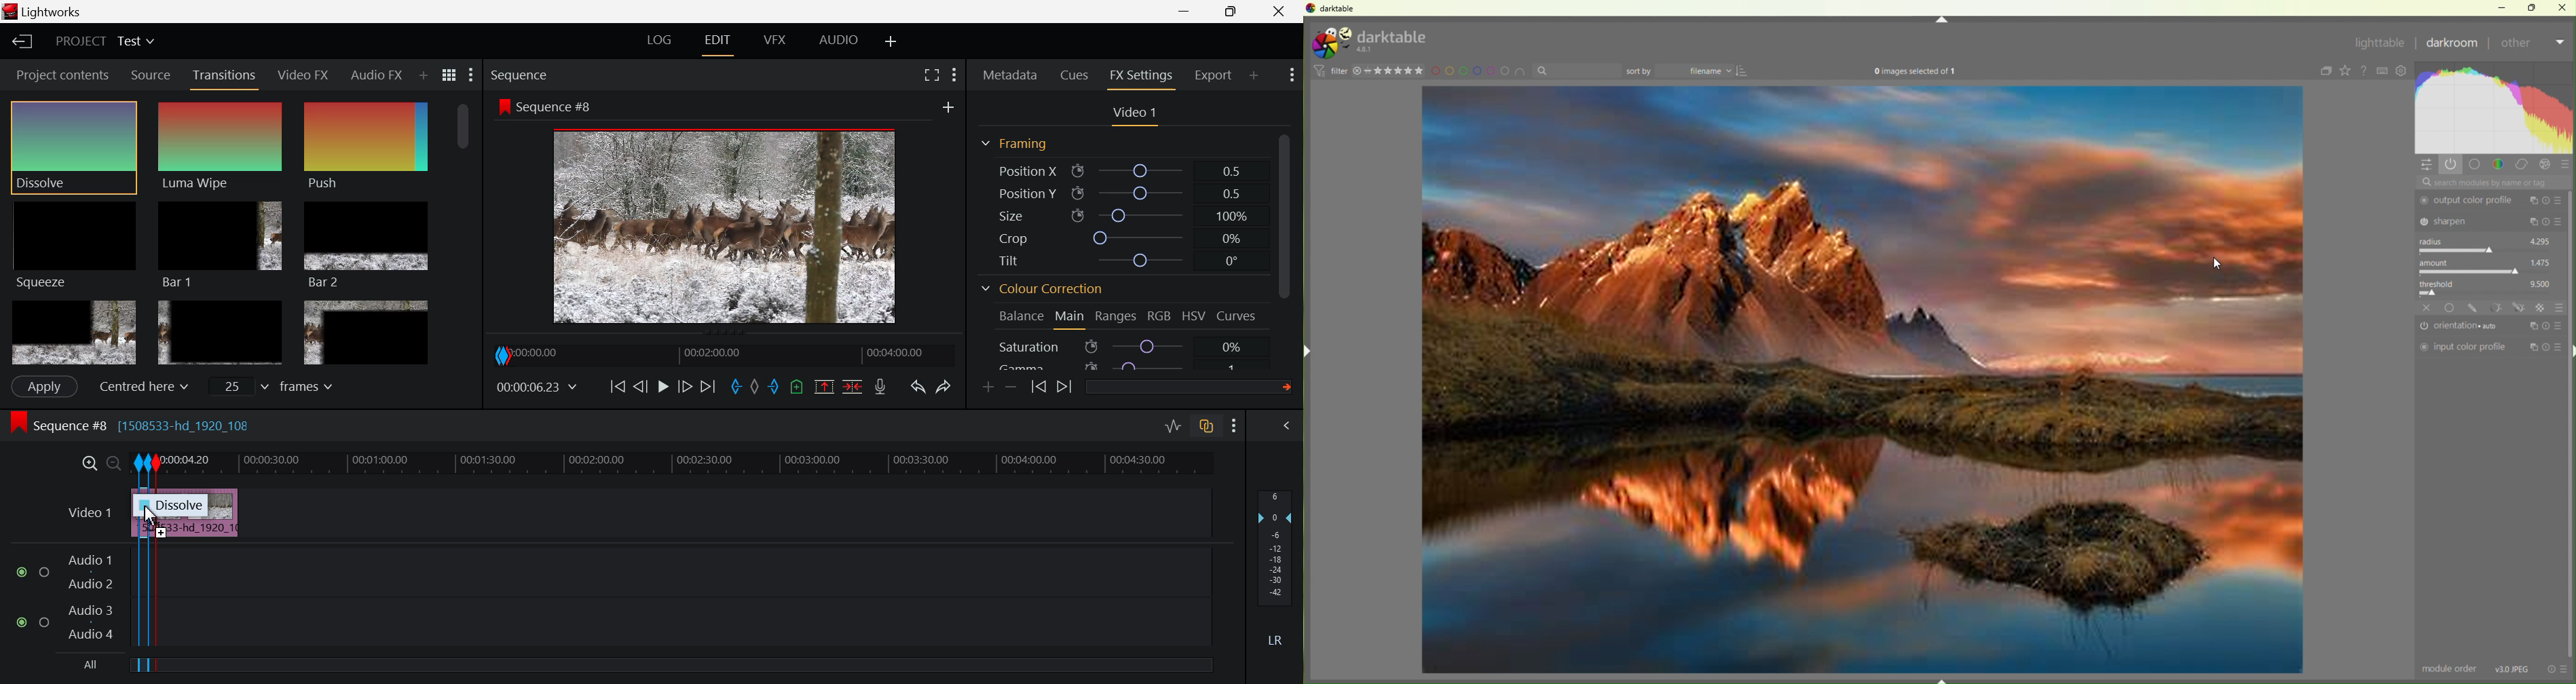  Describe the element at coordinates (1357, 71) in the screenshot. I see `close` at that location.